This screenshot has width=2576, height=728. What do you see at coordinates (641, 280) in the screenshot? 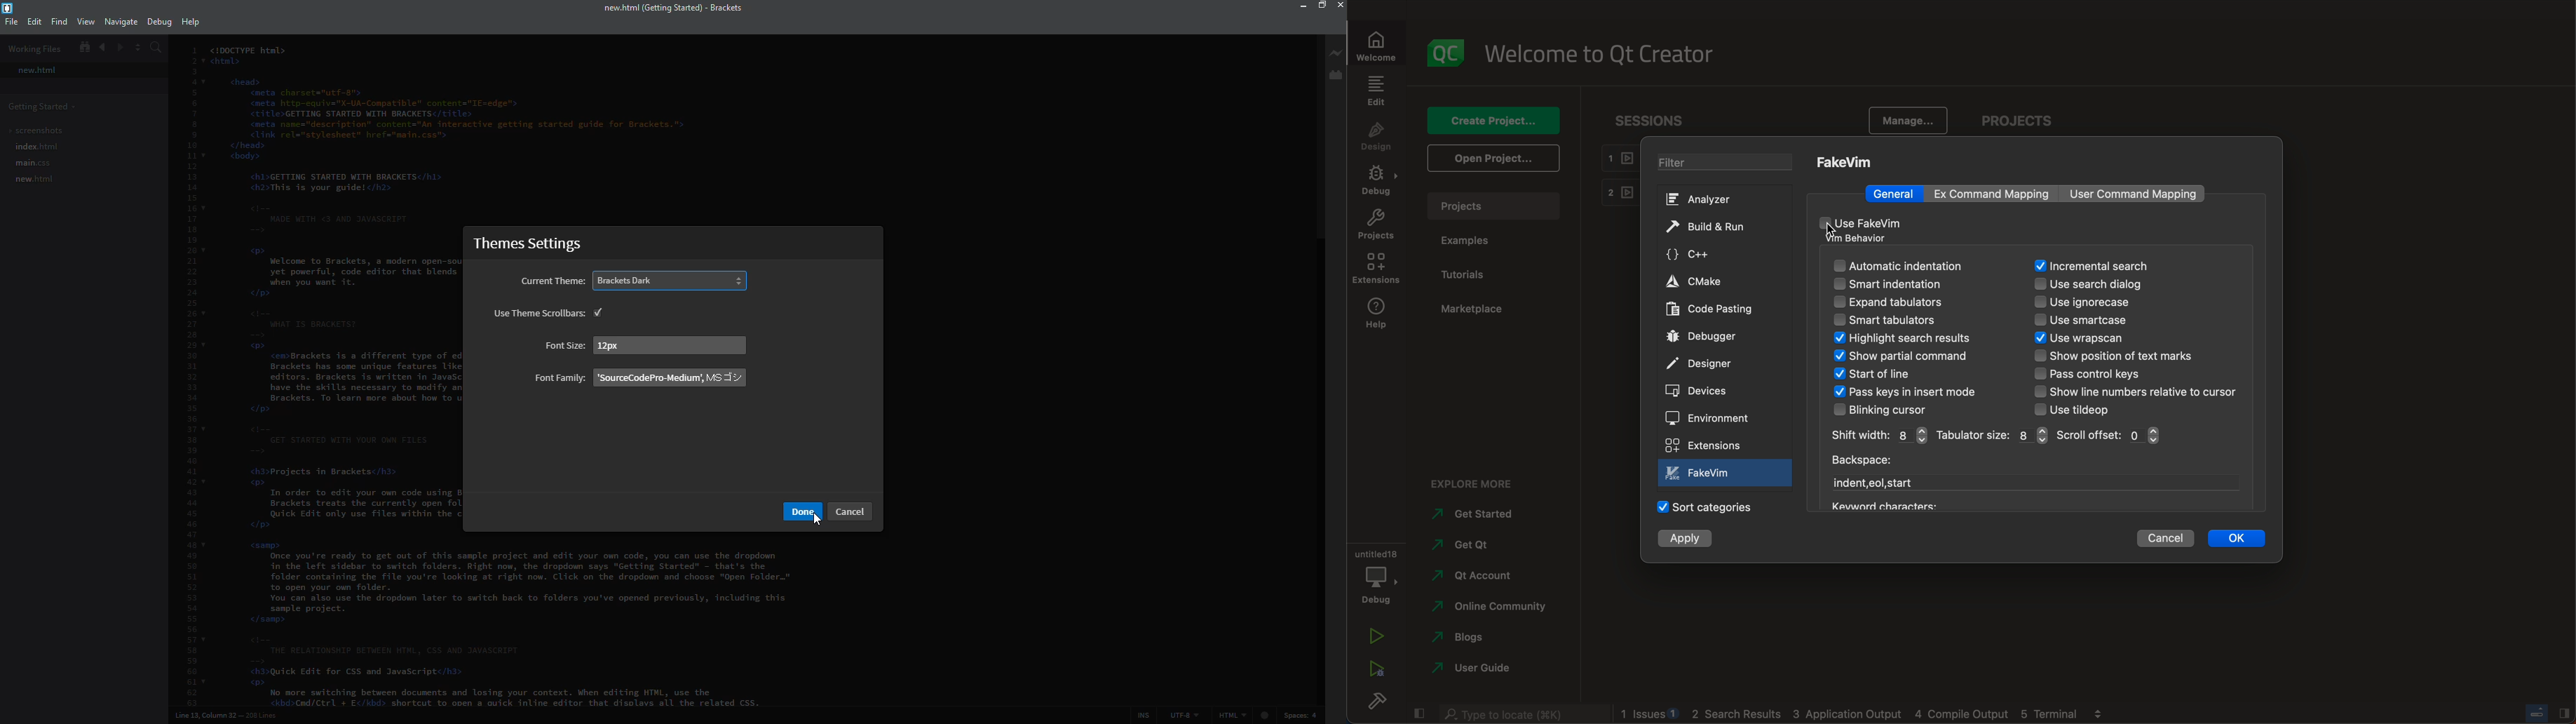
I see `dark selected` at bounding box center [641, 280].